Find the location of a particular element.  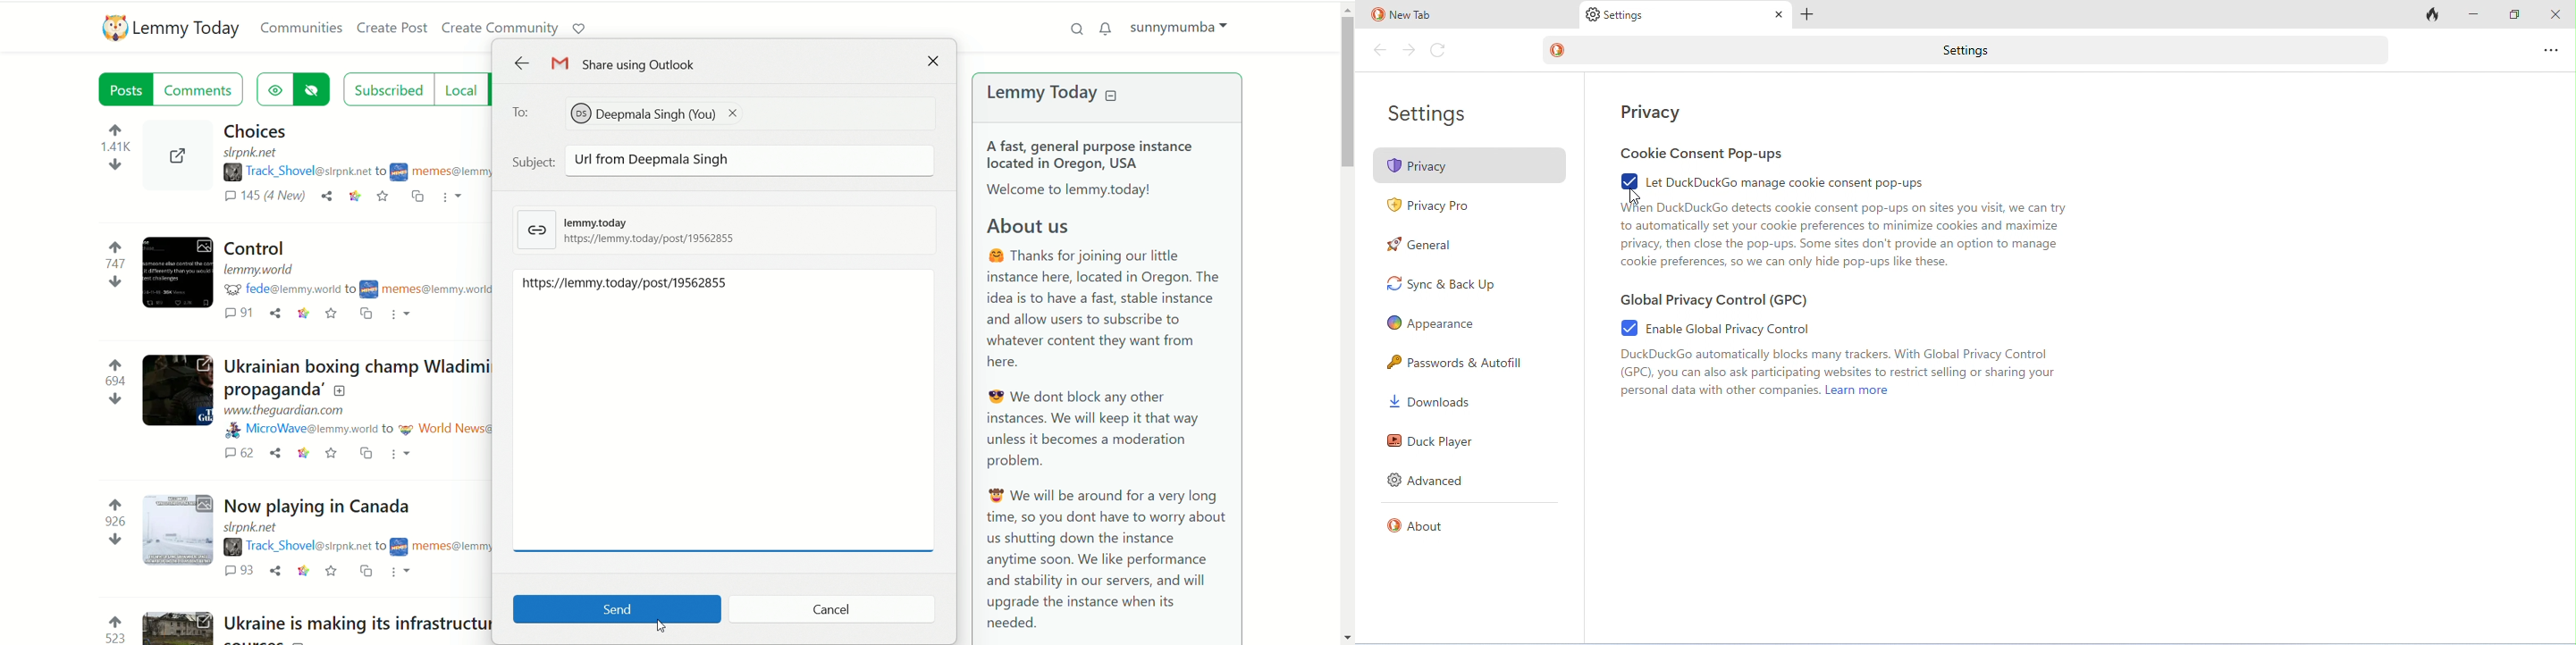

more is located at coordinates (400, 572).